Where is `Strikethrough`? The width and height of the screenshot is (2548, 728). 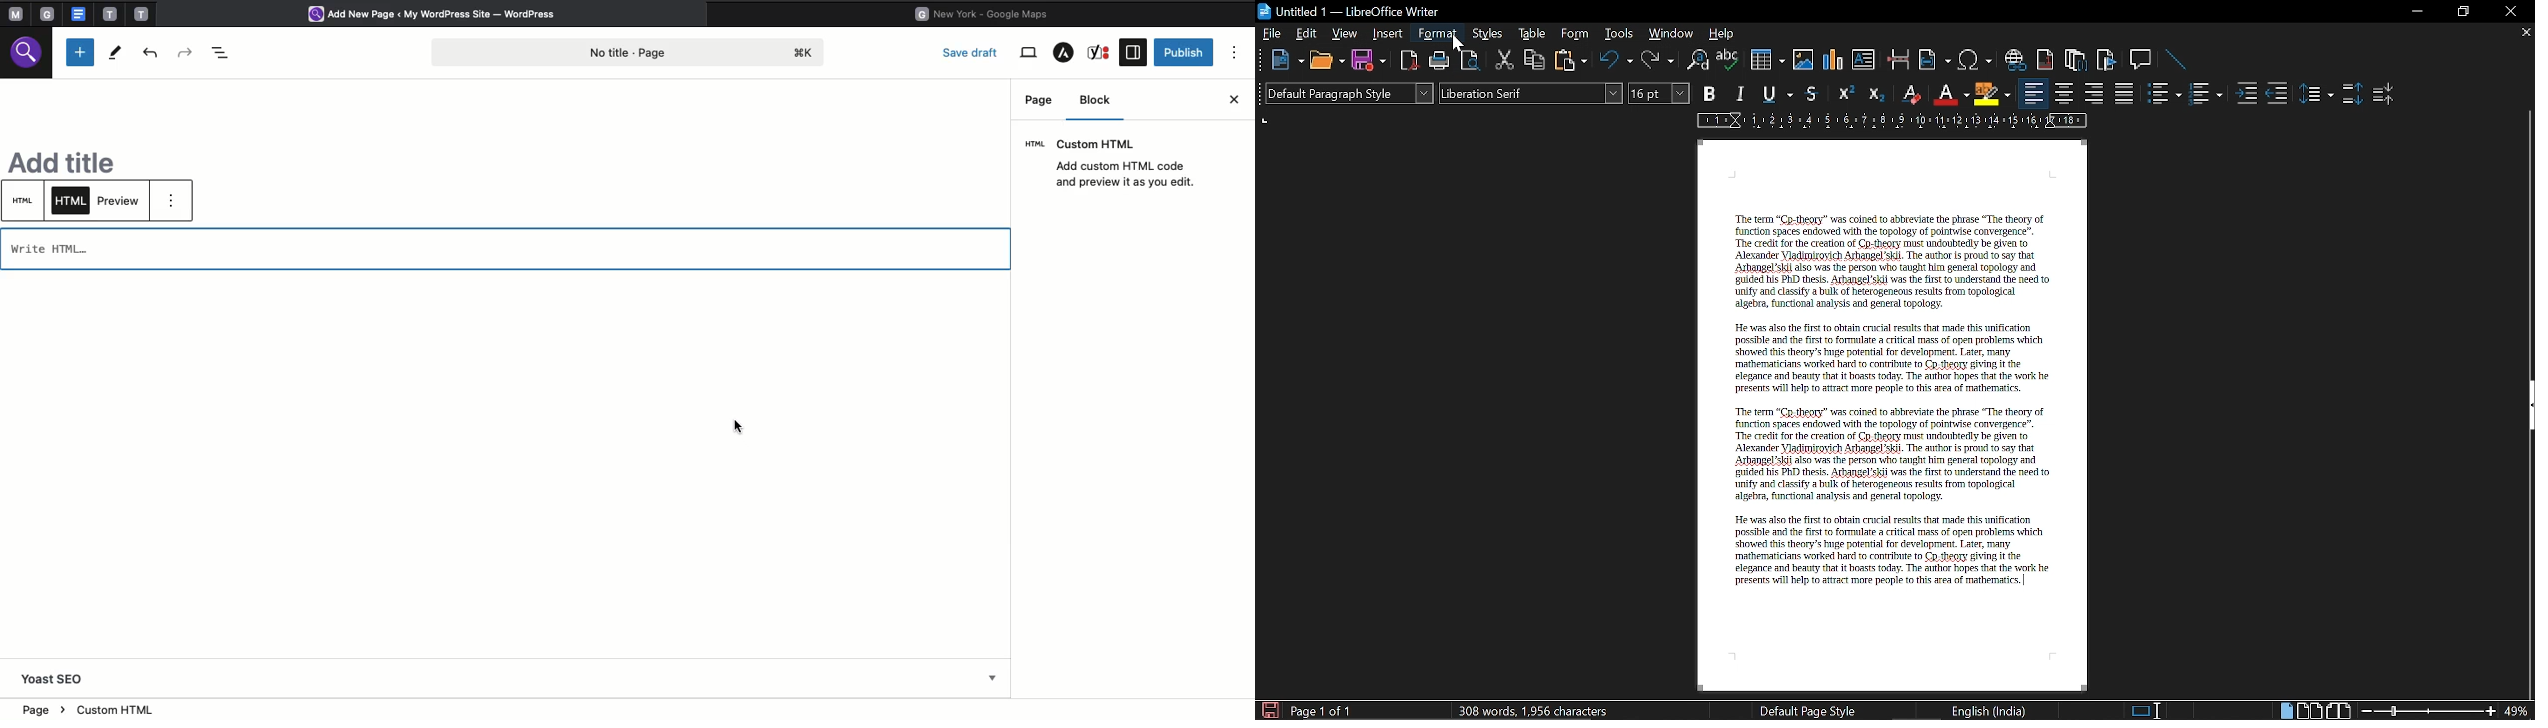 Strikethrough is located at coordinates (1816, 94).